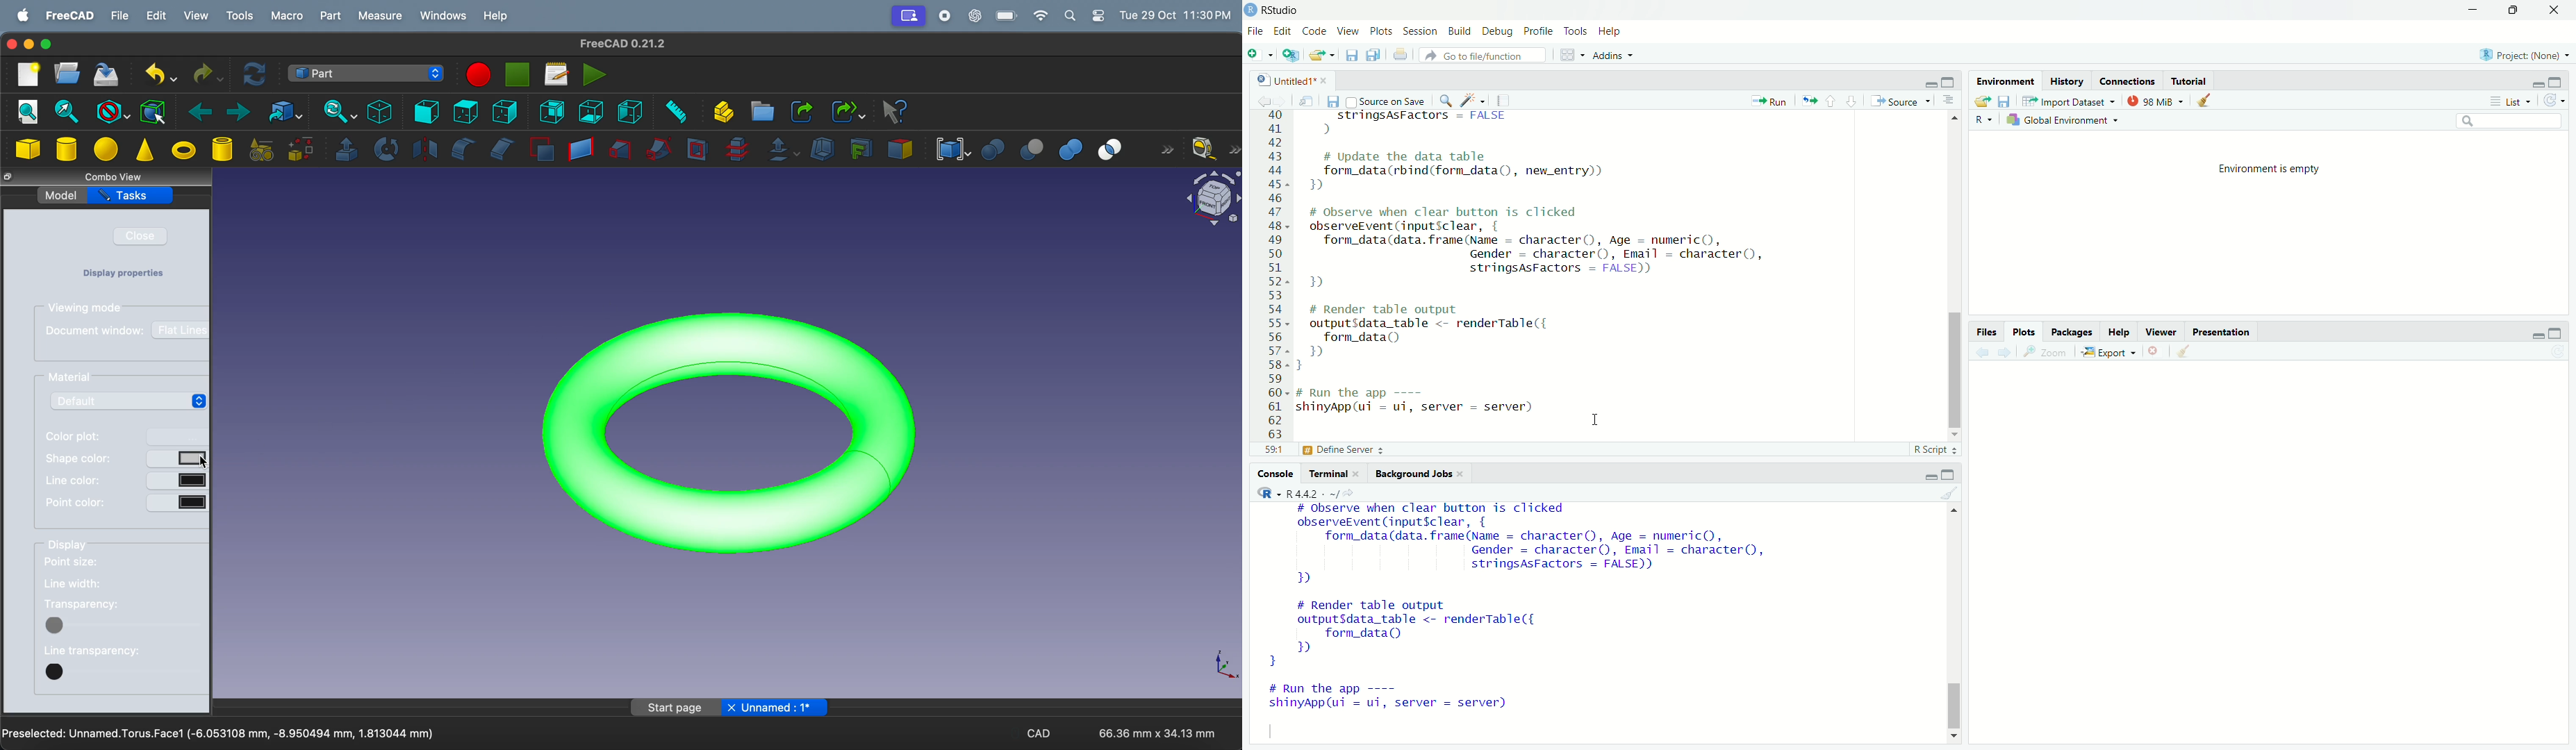 Image resolution: width=2576 pixels, height=756 pixels. What do you see at coordinates (1595, 421) in the screenshot?
I see `cursor` at bounding box center [1595, 421].